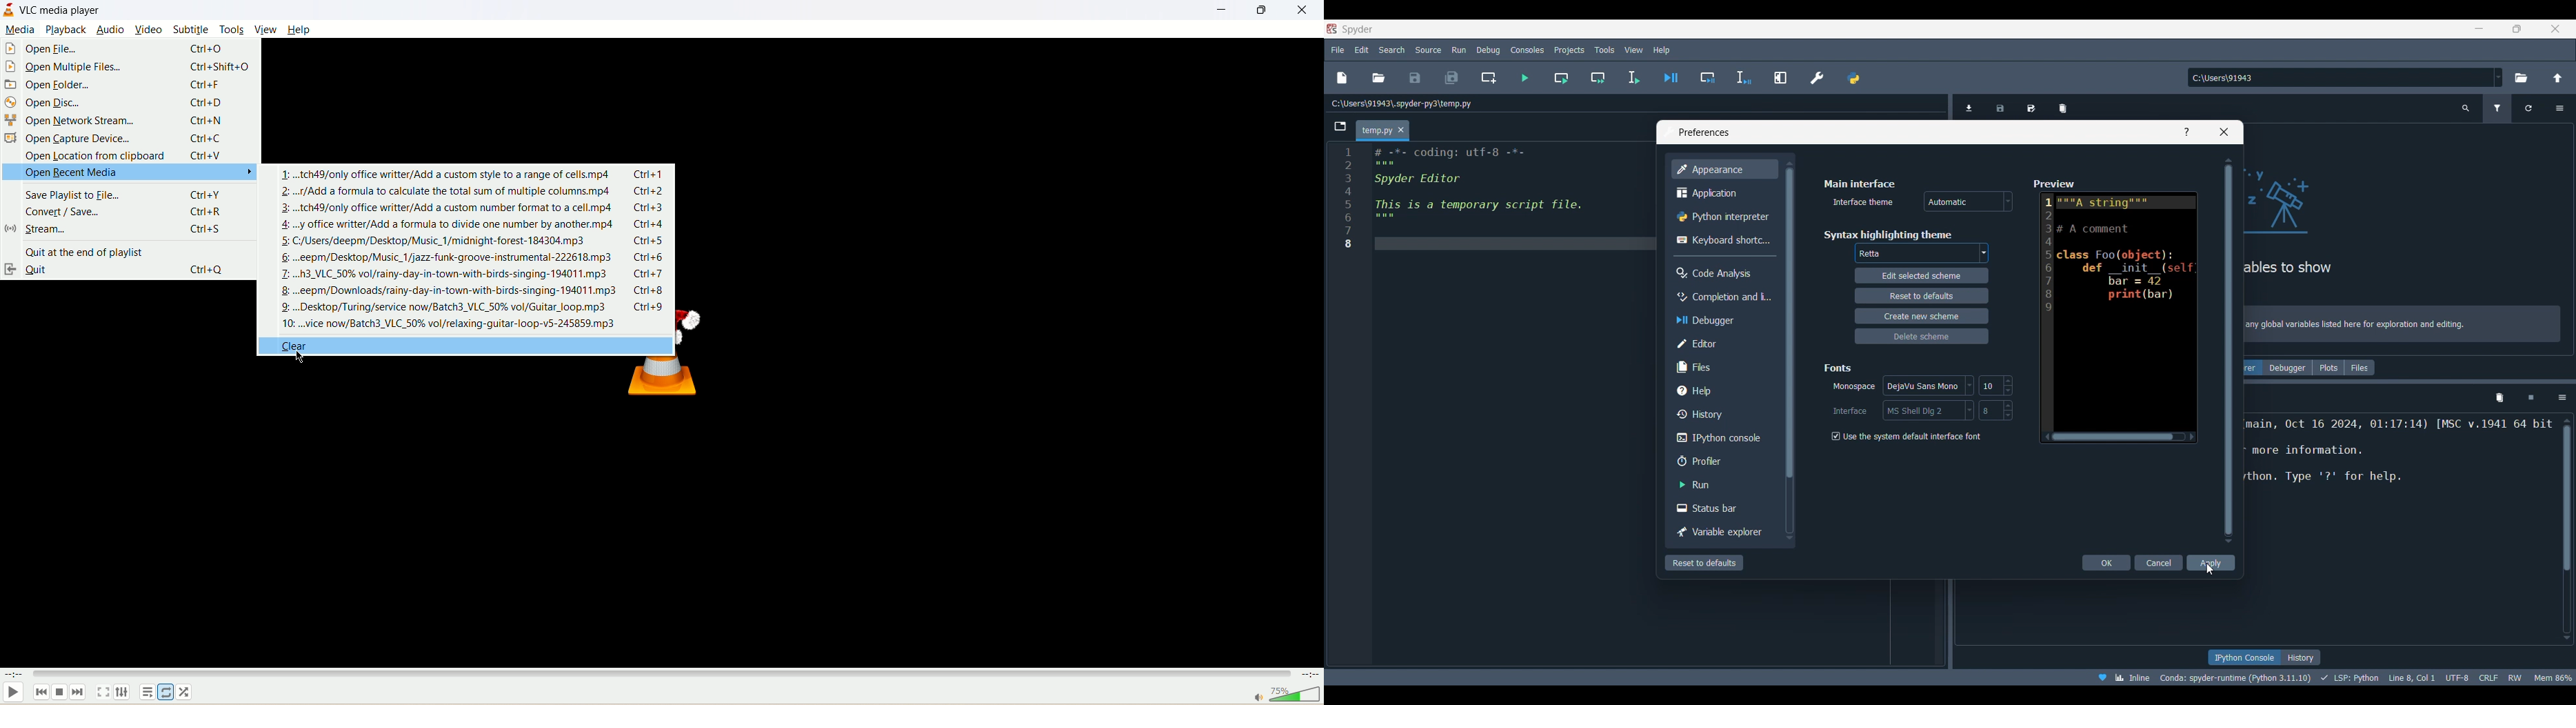 The width and height of the screenshot is (2576, 728). What do you see at coordinates (92, 250) in the screenshot?
I see `quit at the end of playlist` at bounding box center [92, 250].